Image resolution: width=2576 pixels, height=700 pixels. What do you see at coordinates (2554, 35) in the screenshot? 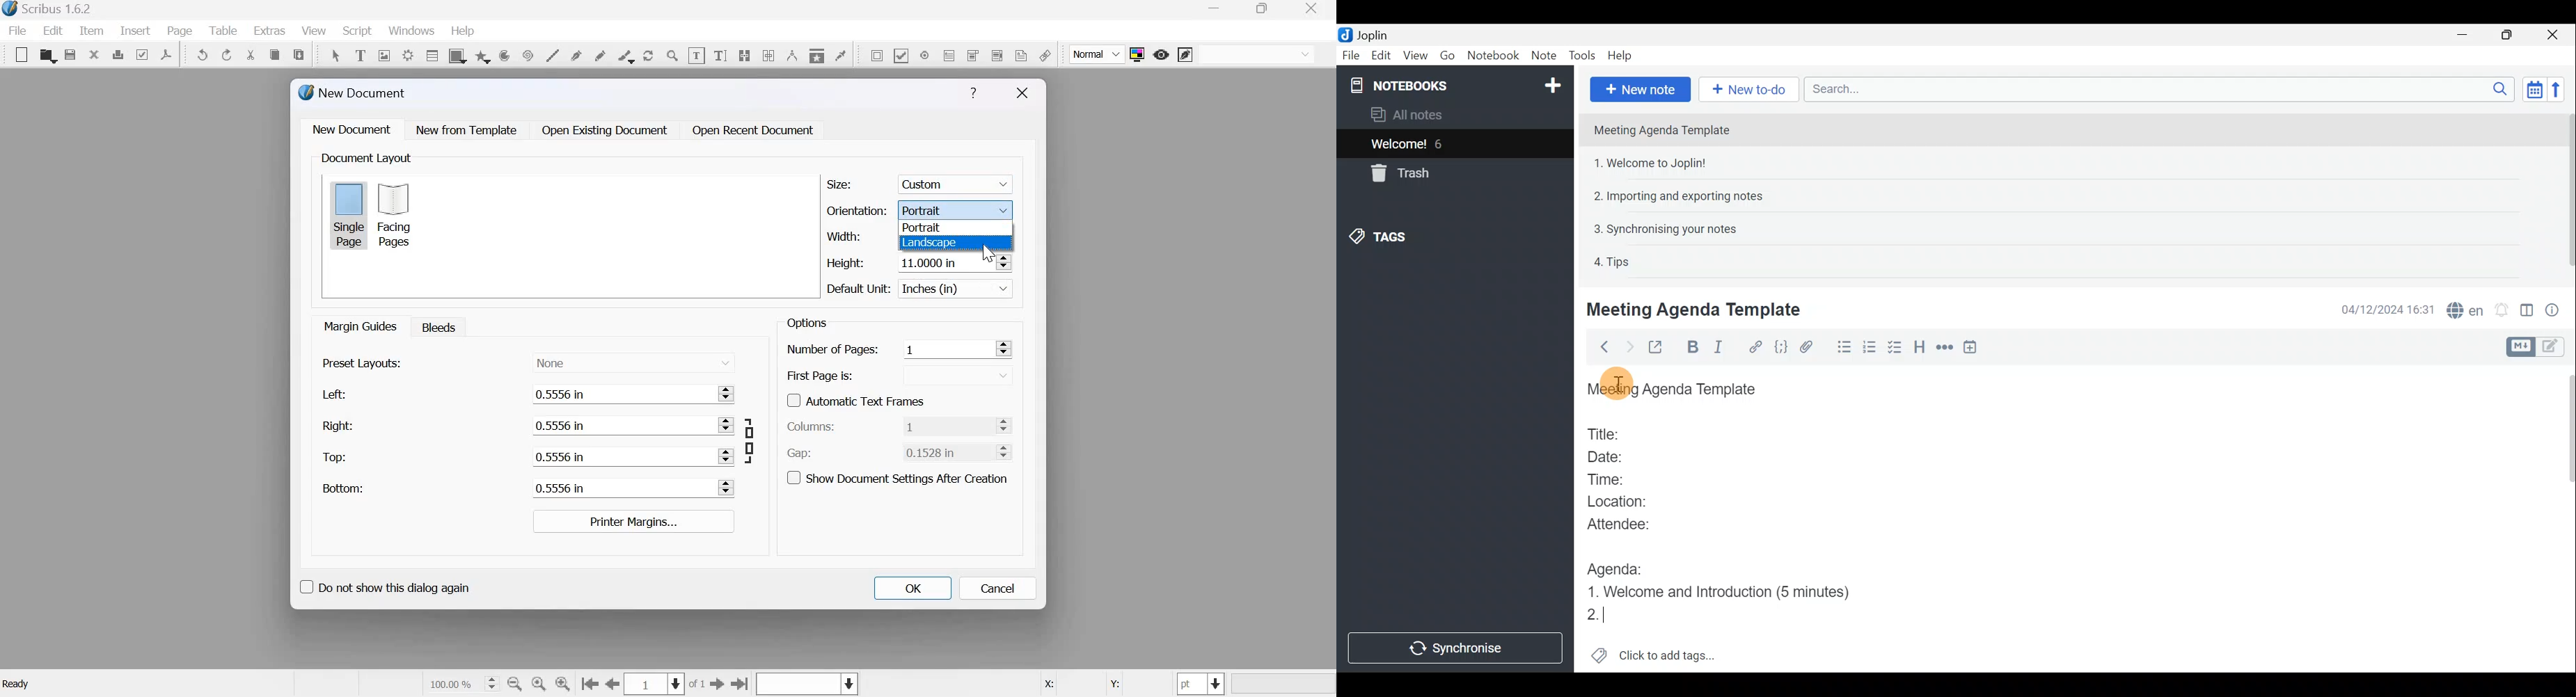
I see `Close` at bounding box center [2554, 35].